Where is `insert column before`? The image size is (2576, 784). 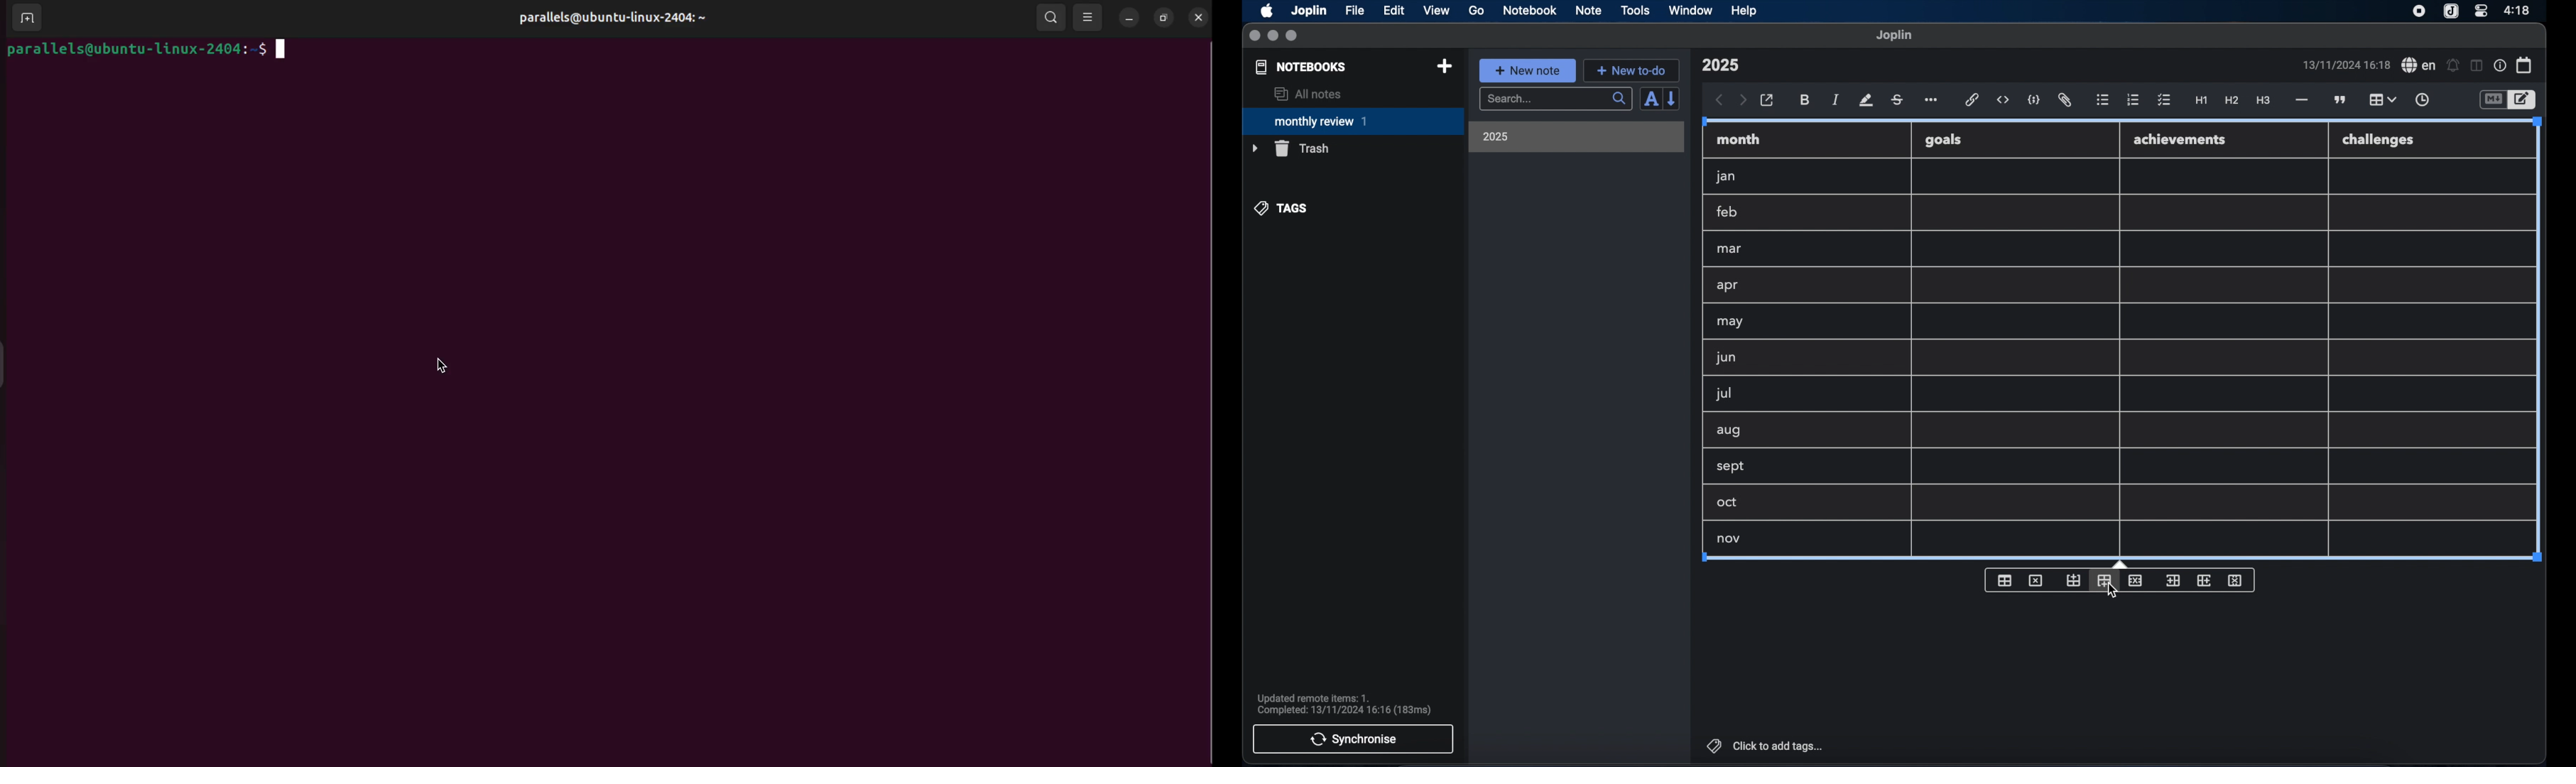
insert column before is located at coordinates (2173, 580).